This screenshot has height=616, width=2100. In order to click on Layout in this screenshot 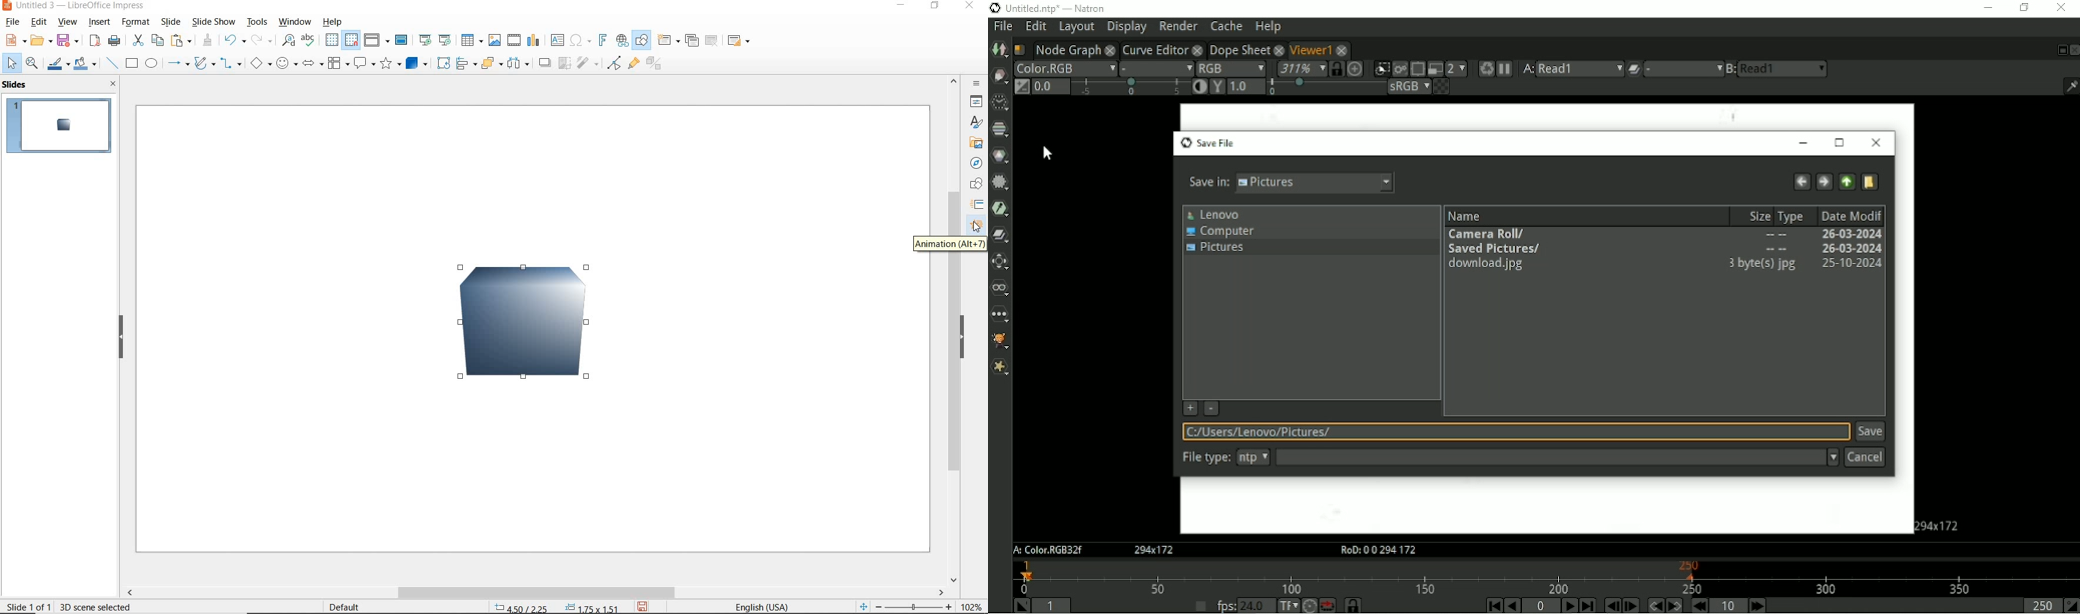, I will do `click(1075, 27)`.